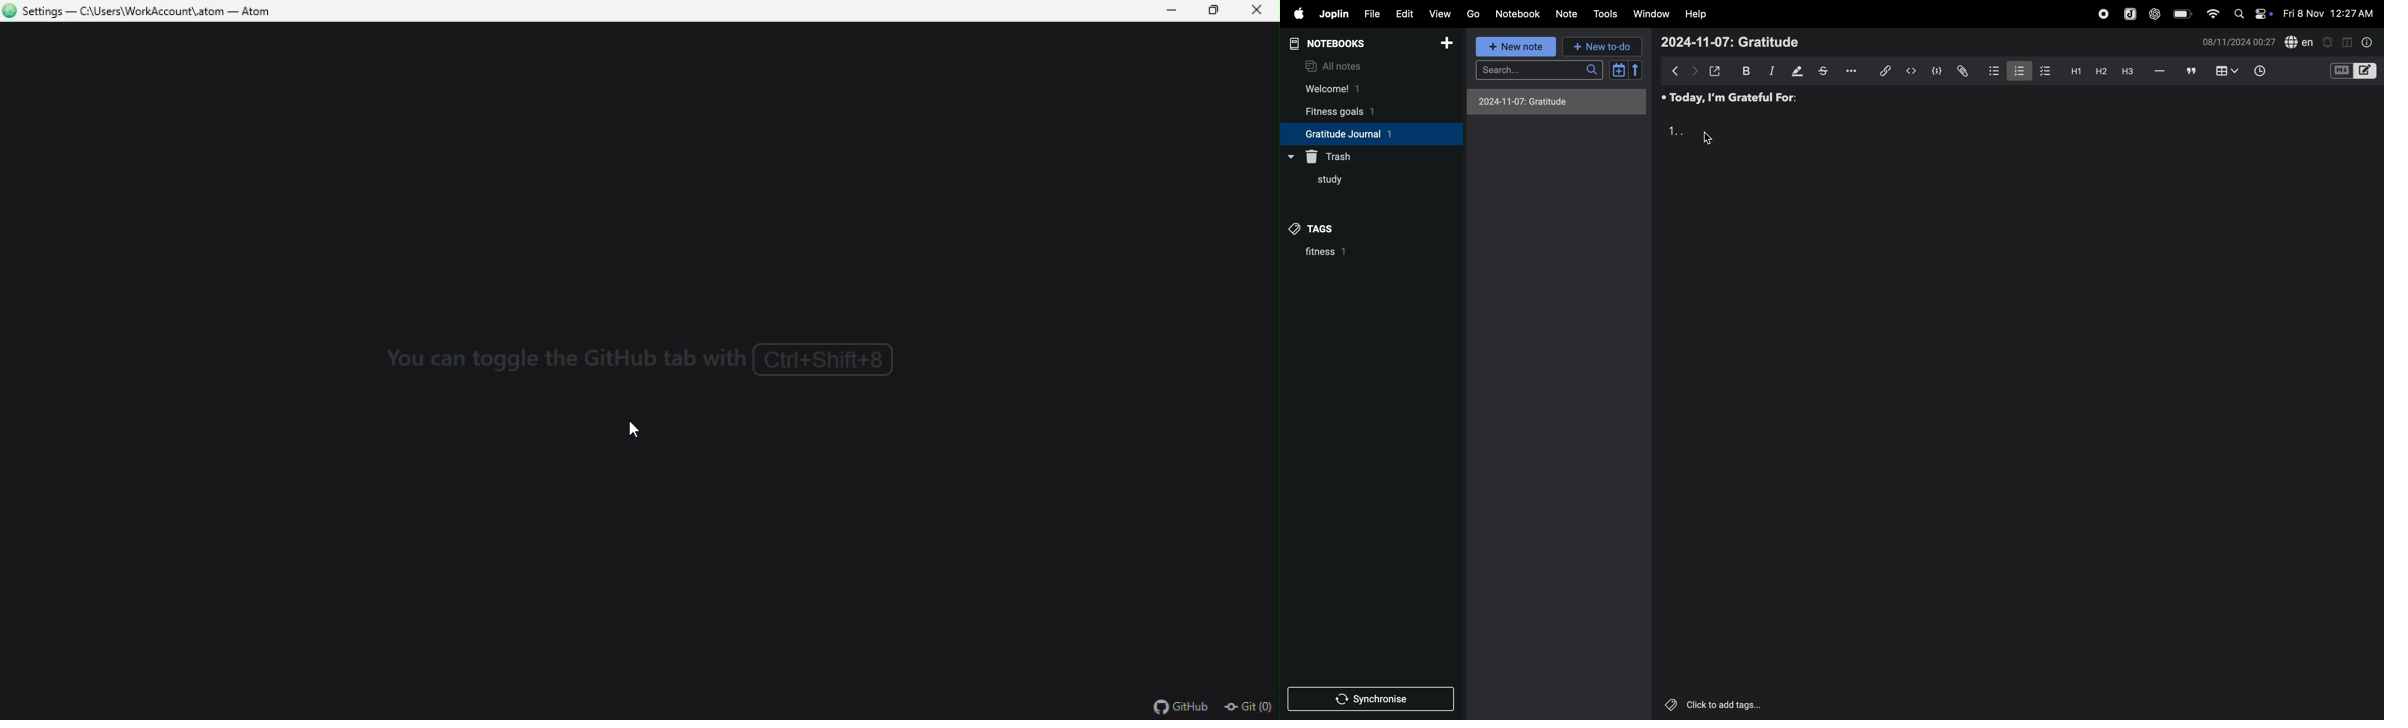 This screenshot has width=2408, height=728. Describe the element at coordinates (1474, 13) in the screenshot. I see `Go` at that location.